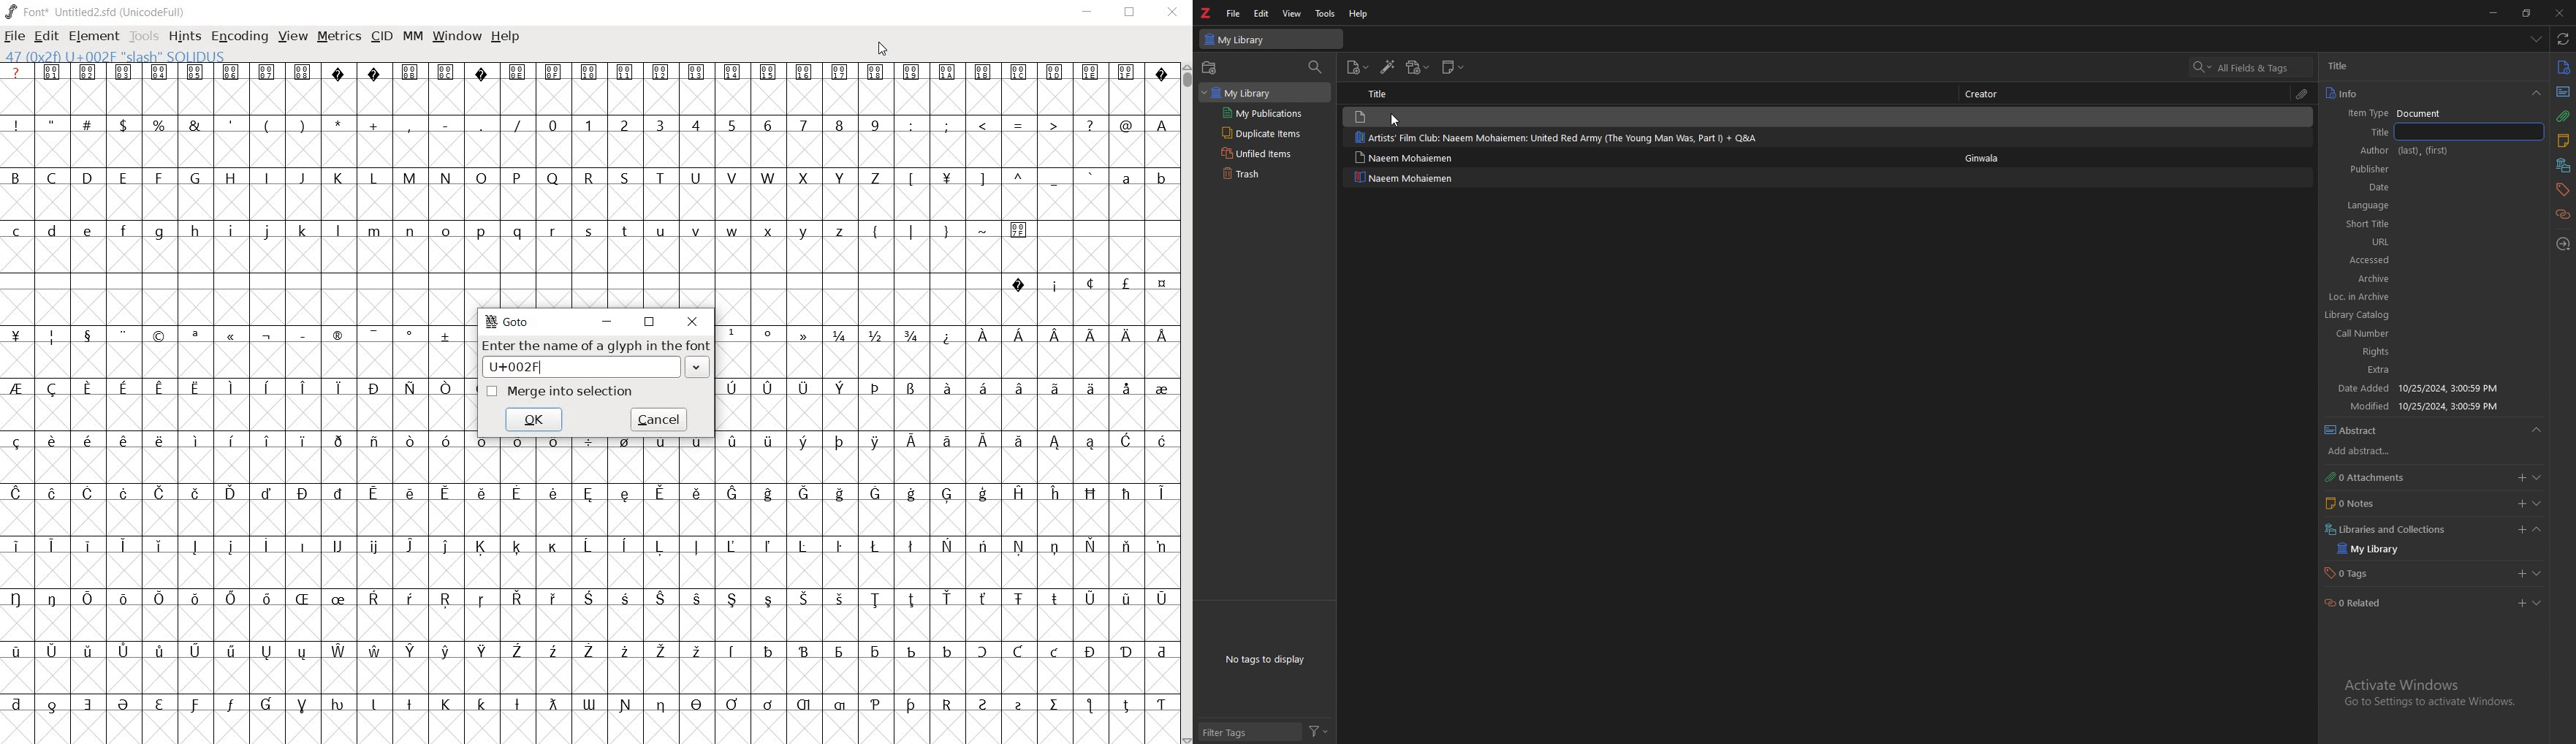 The image size is (2576, 756). I want to click on empty cells, so click(591, 203).